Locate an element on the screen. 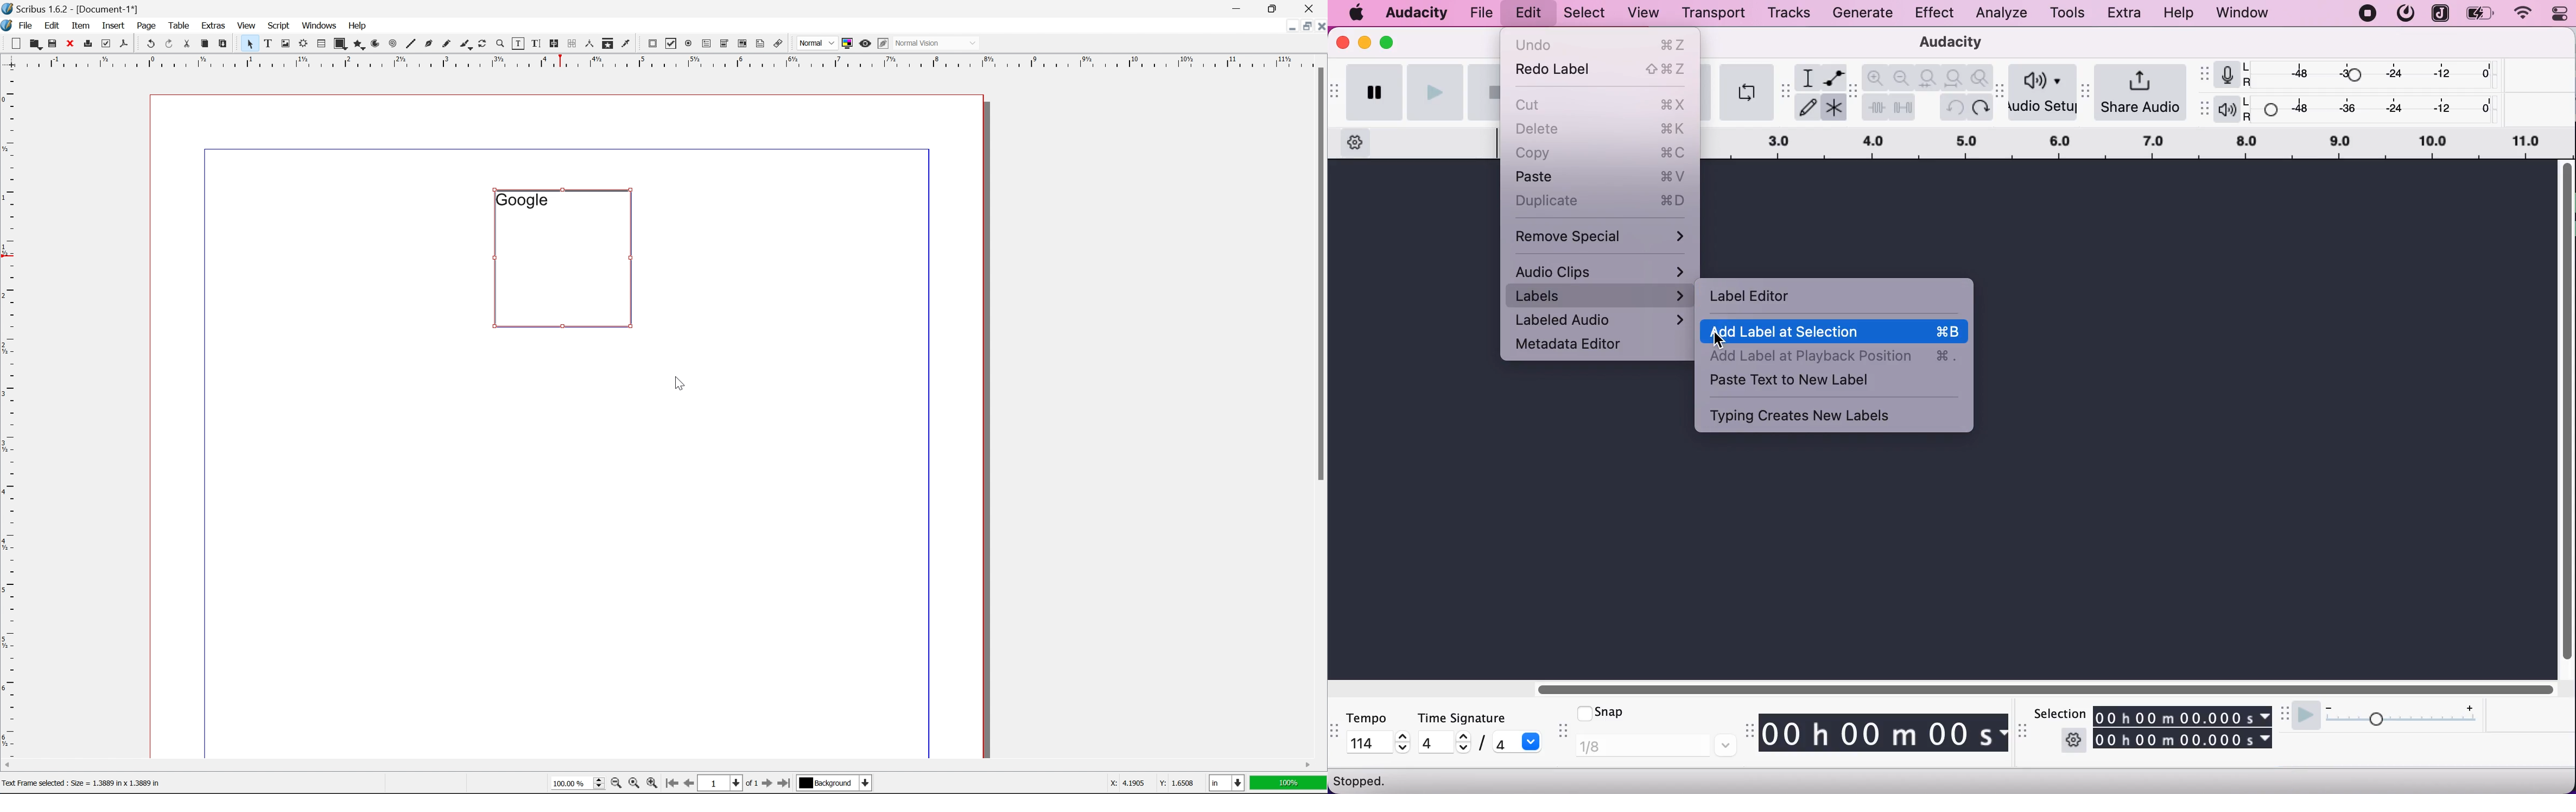  toggle color management system is located at coordinates (845, 43).